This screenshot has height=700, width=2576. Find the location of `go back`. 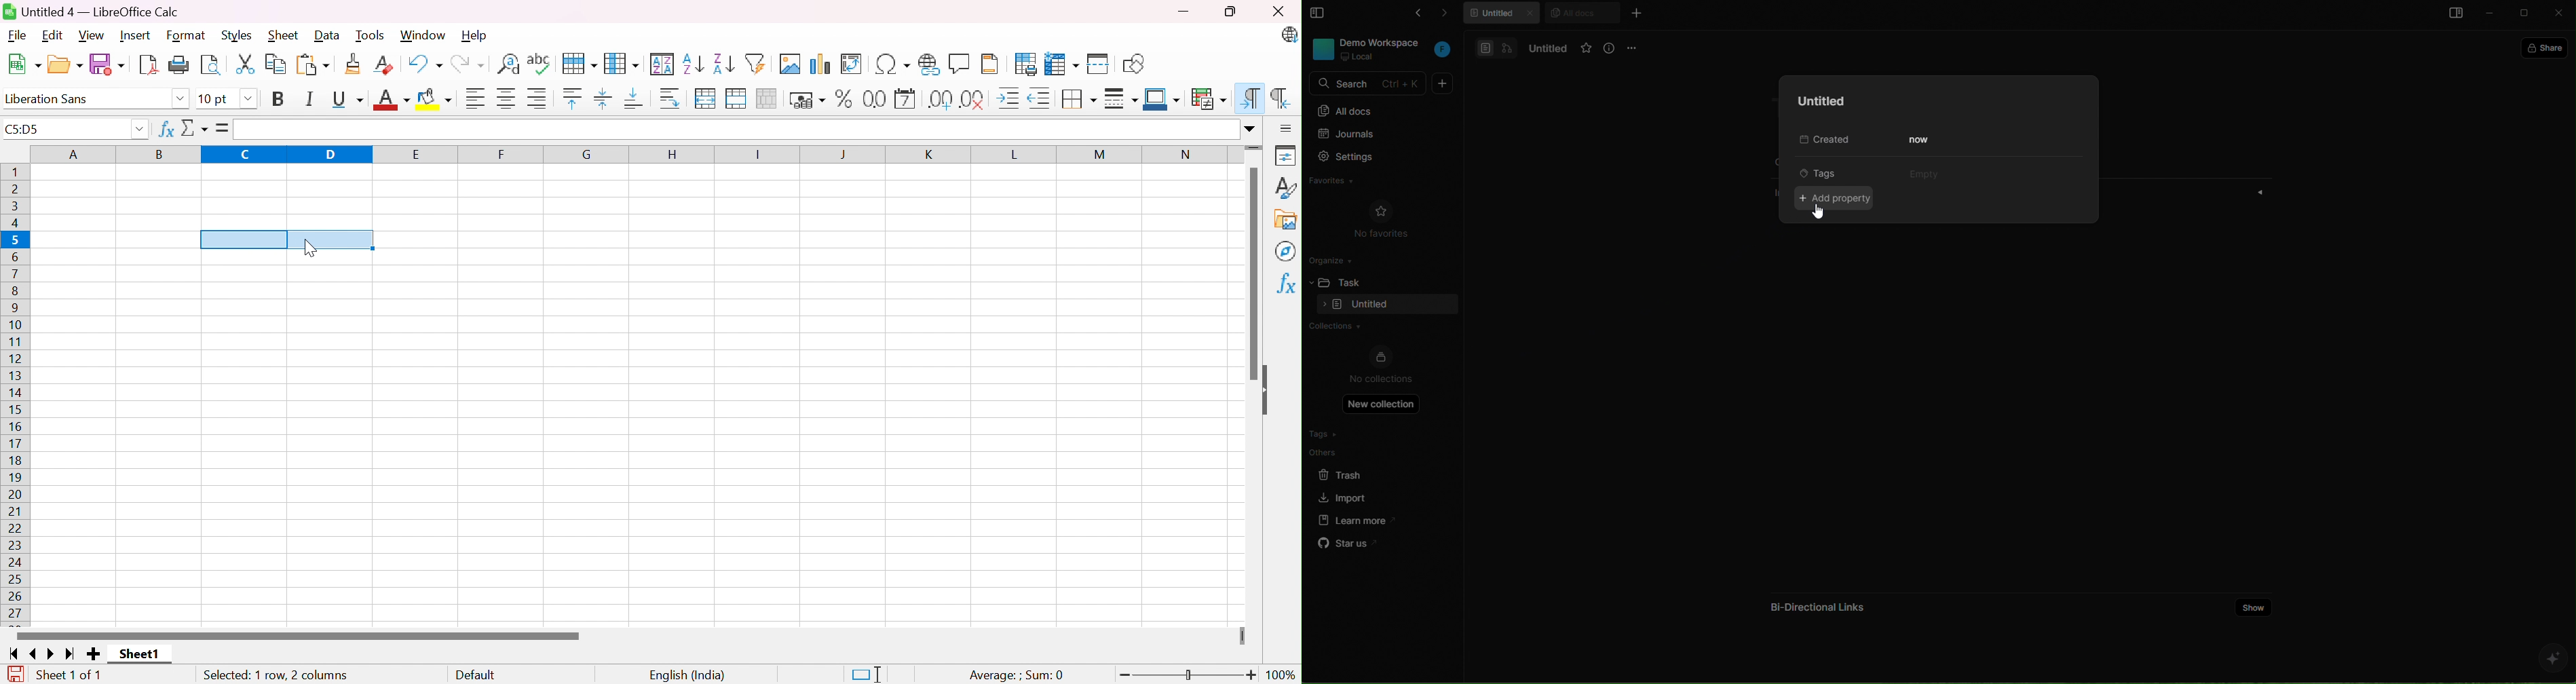

go back is located at coordinates (1415, 15).